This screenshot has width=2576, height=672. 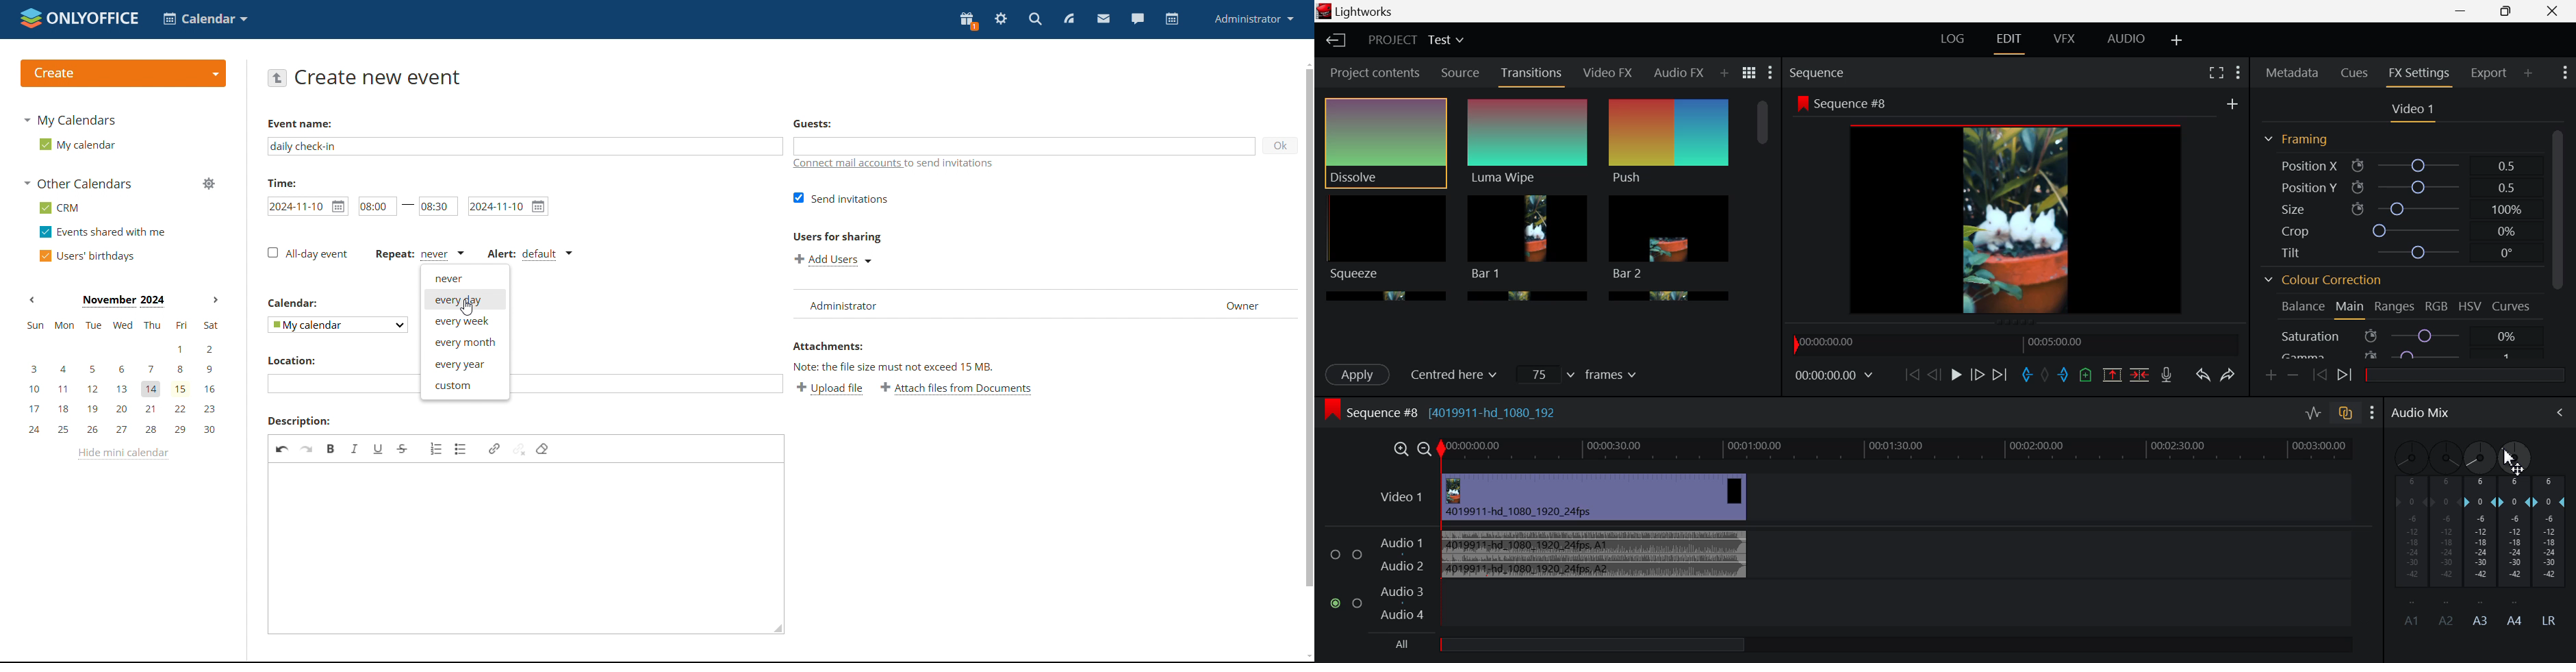 What do you see at coordinates (1385, 143) in the screenshot?
I see `Dissolve` at bounding box center [1385, 143].